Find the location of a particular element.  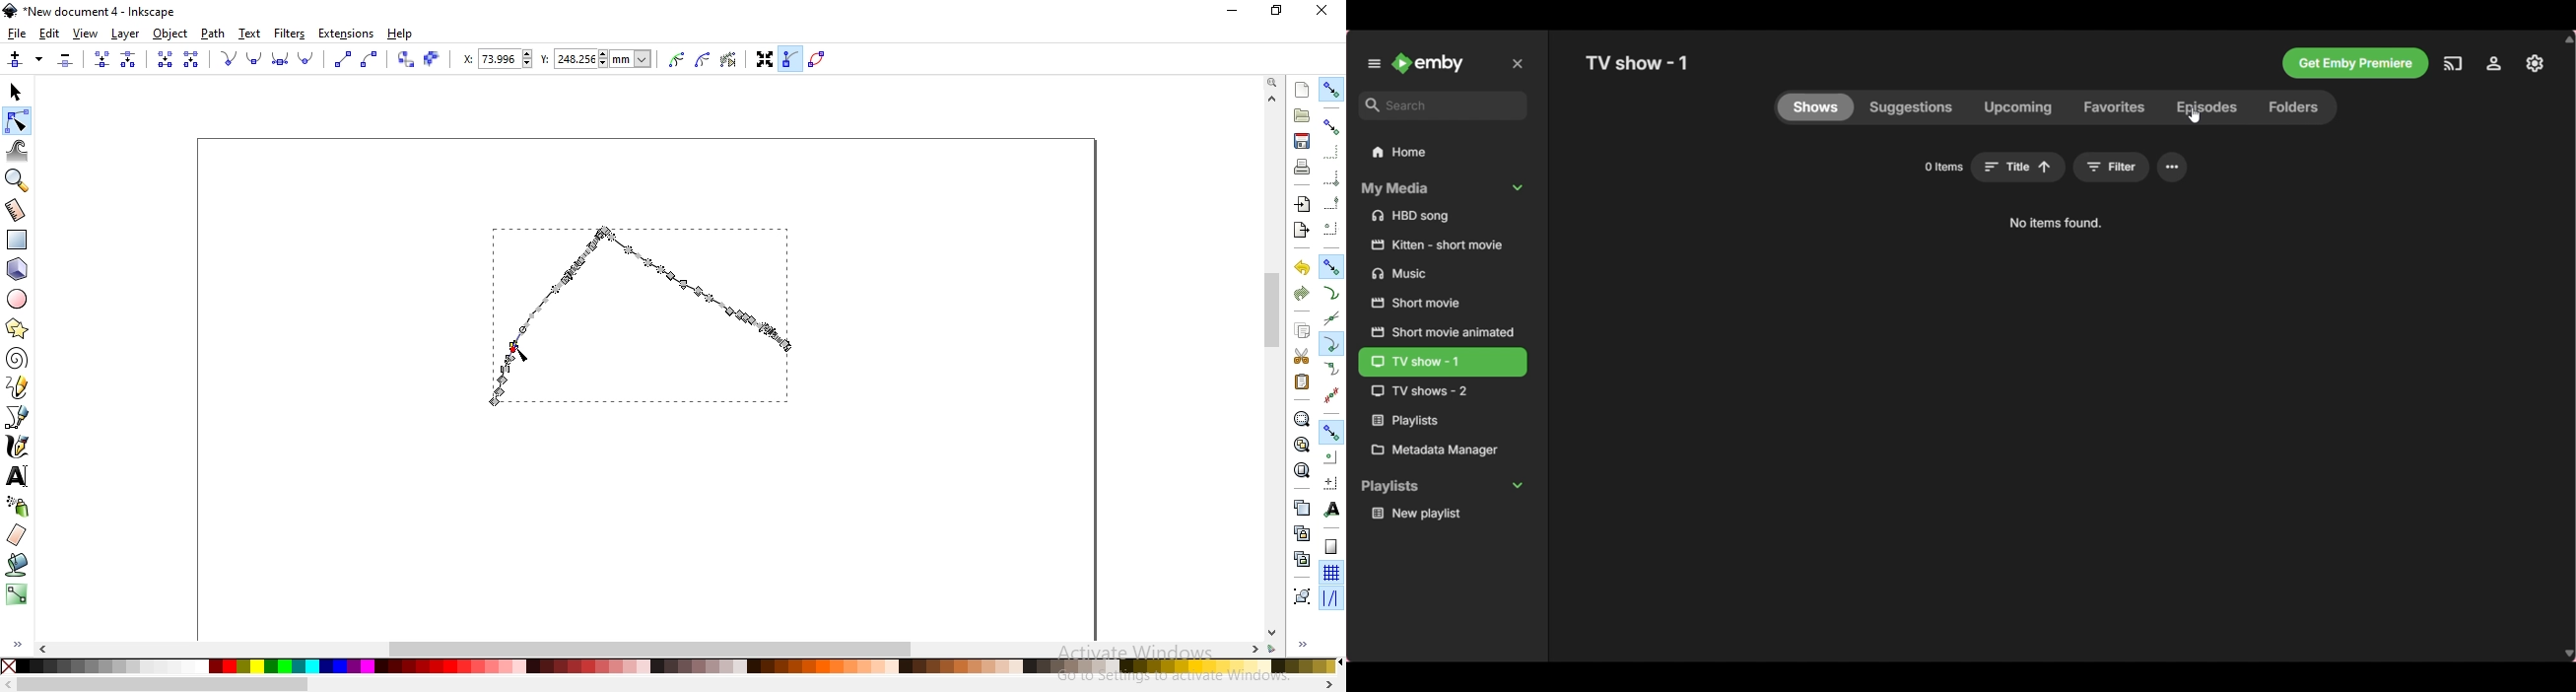

snap to grids is located at coordinates (1330, 572).